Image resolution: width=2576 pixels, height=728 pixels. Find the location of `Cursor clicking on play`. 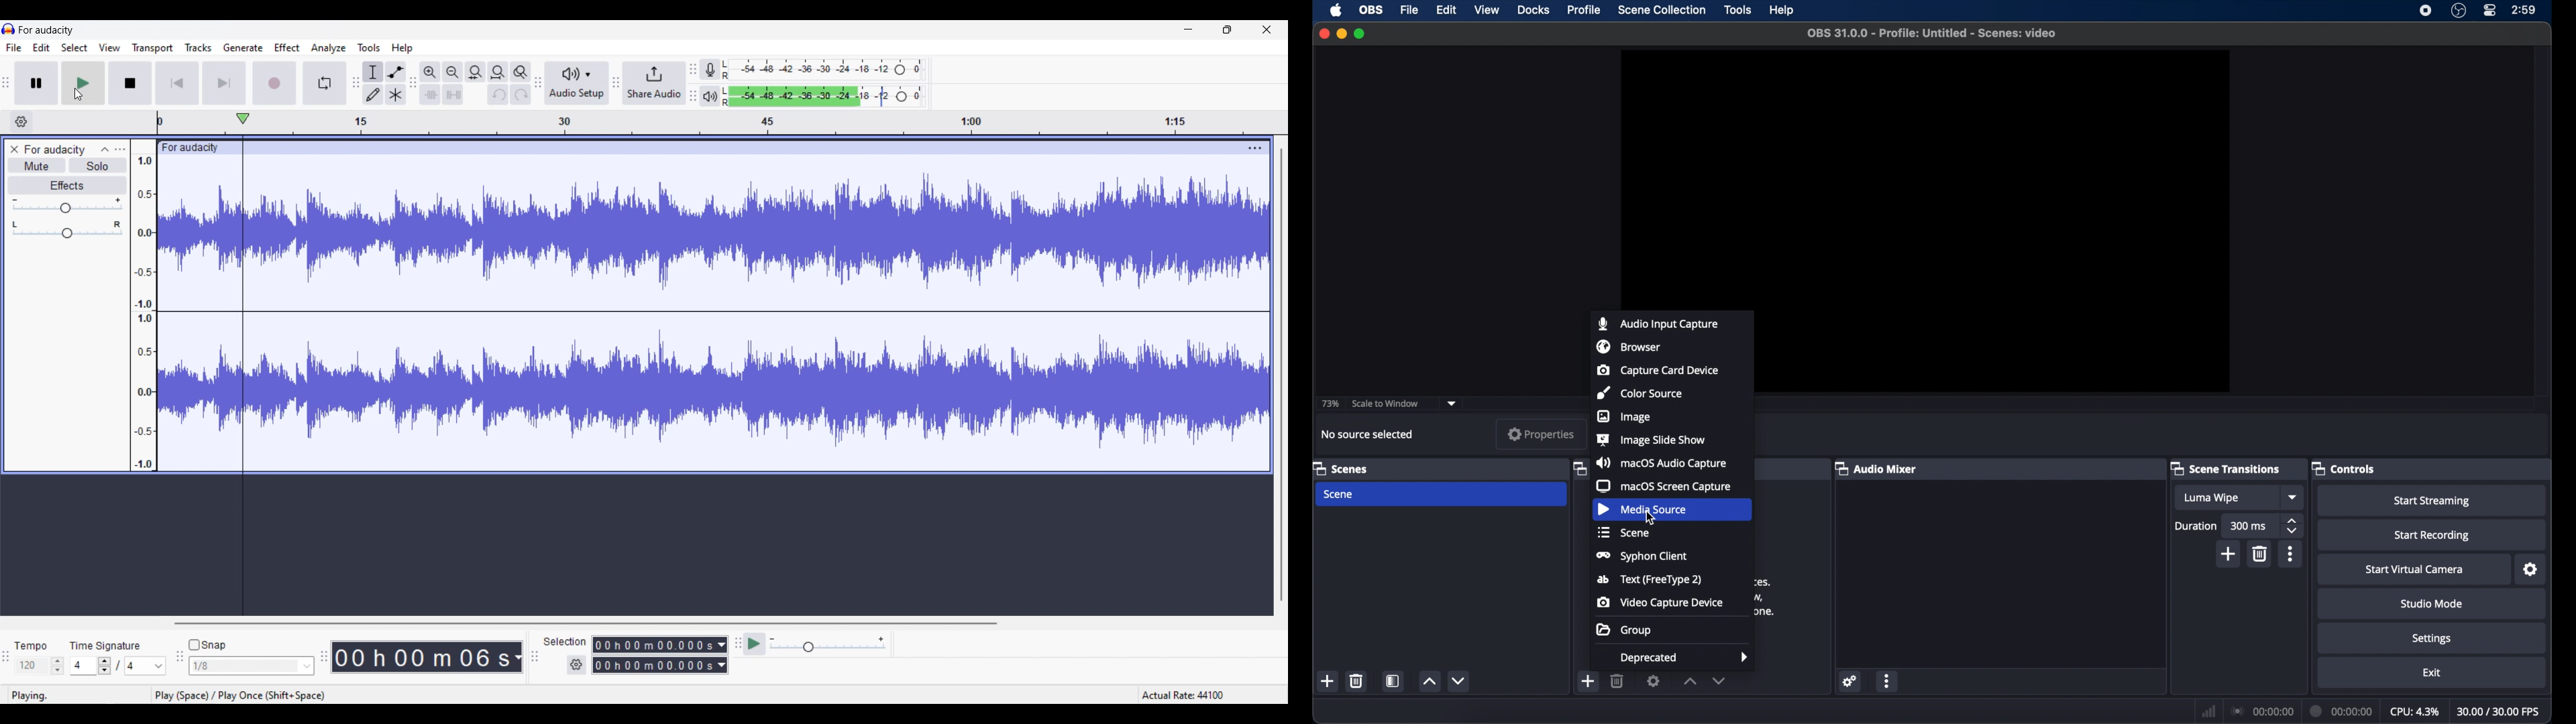

Cursor clicking on play is located at coordinates (78, 95).